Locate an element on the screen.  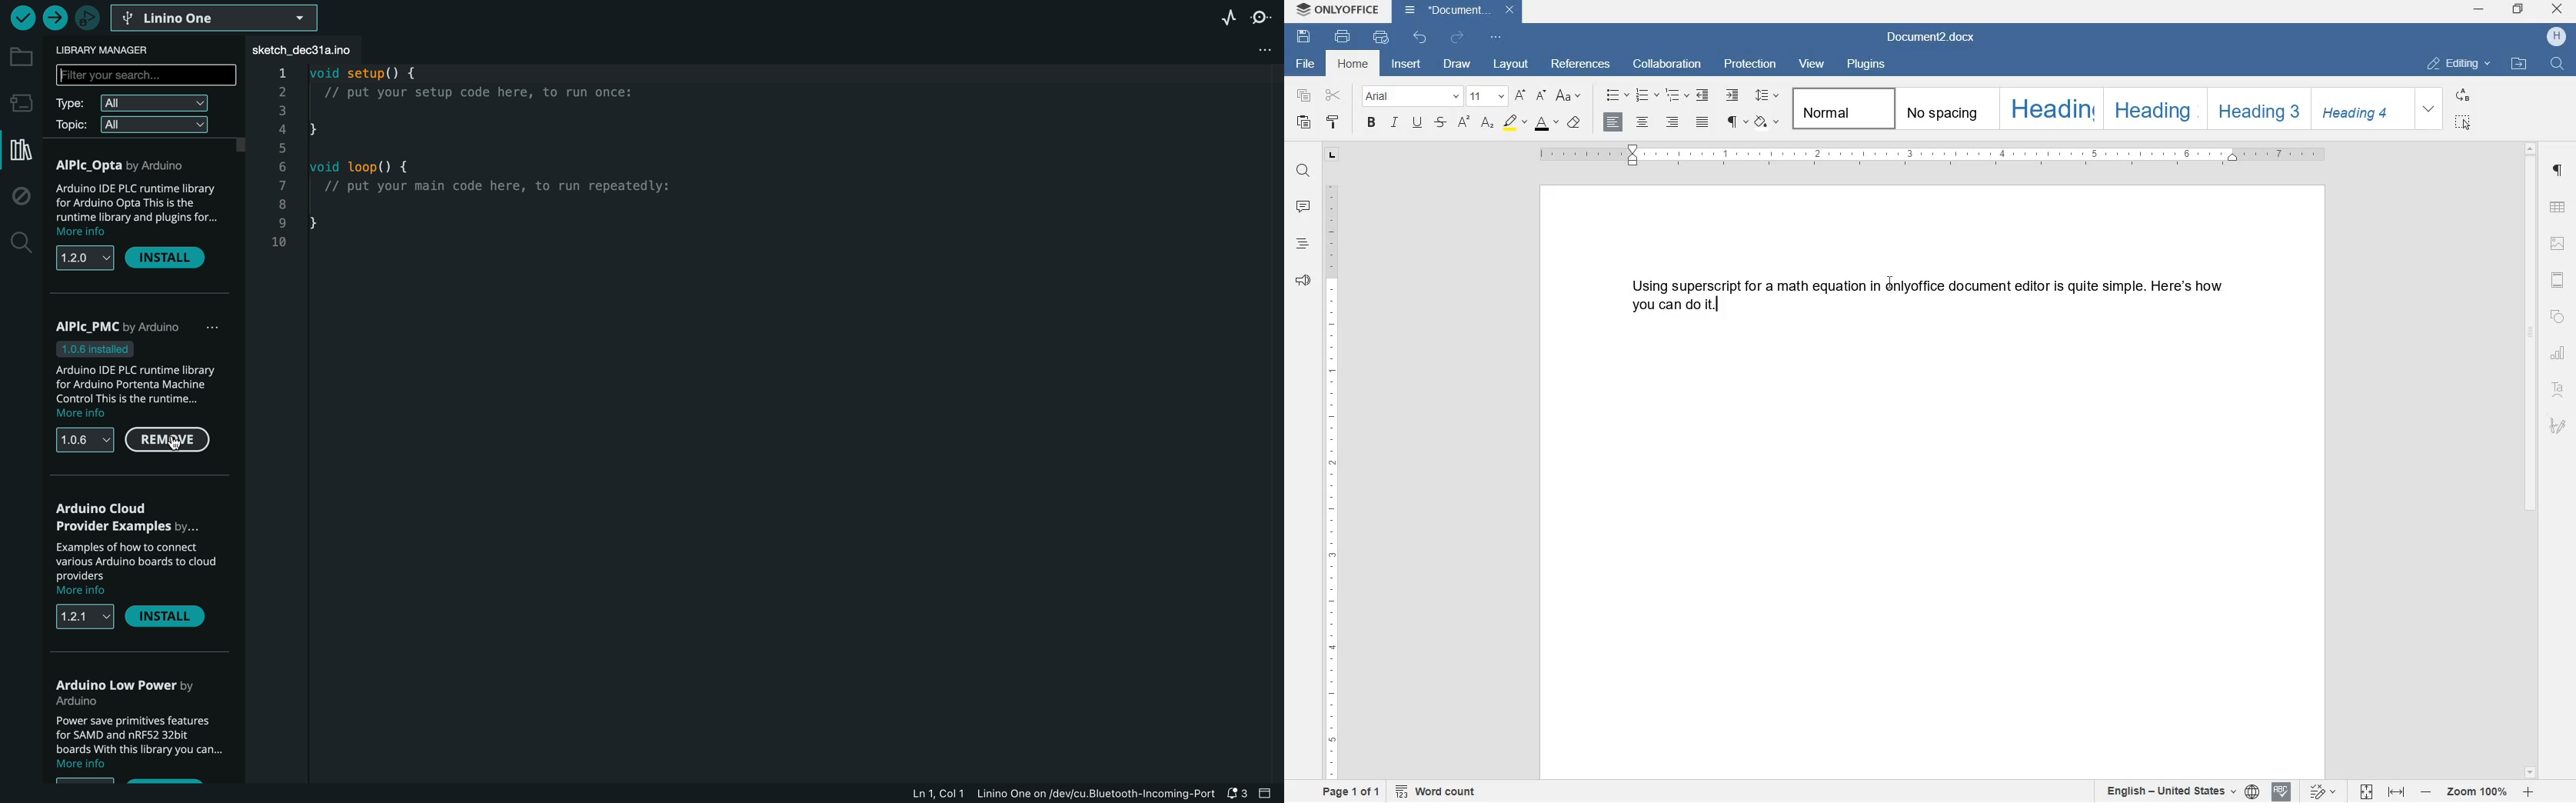
table is located at coordinates (2558, 208).